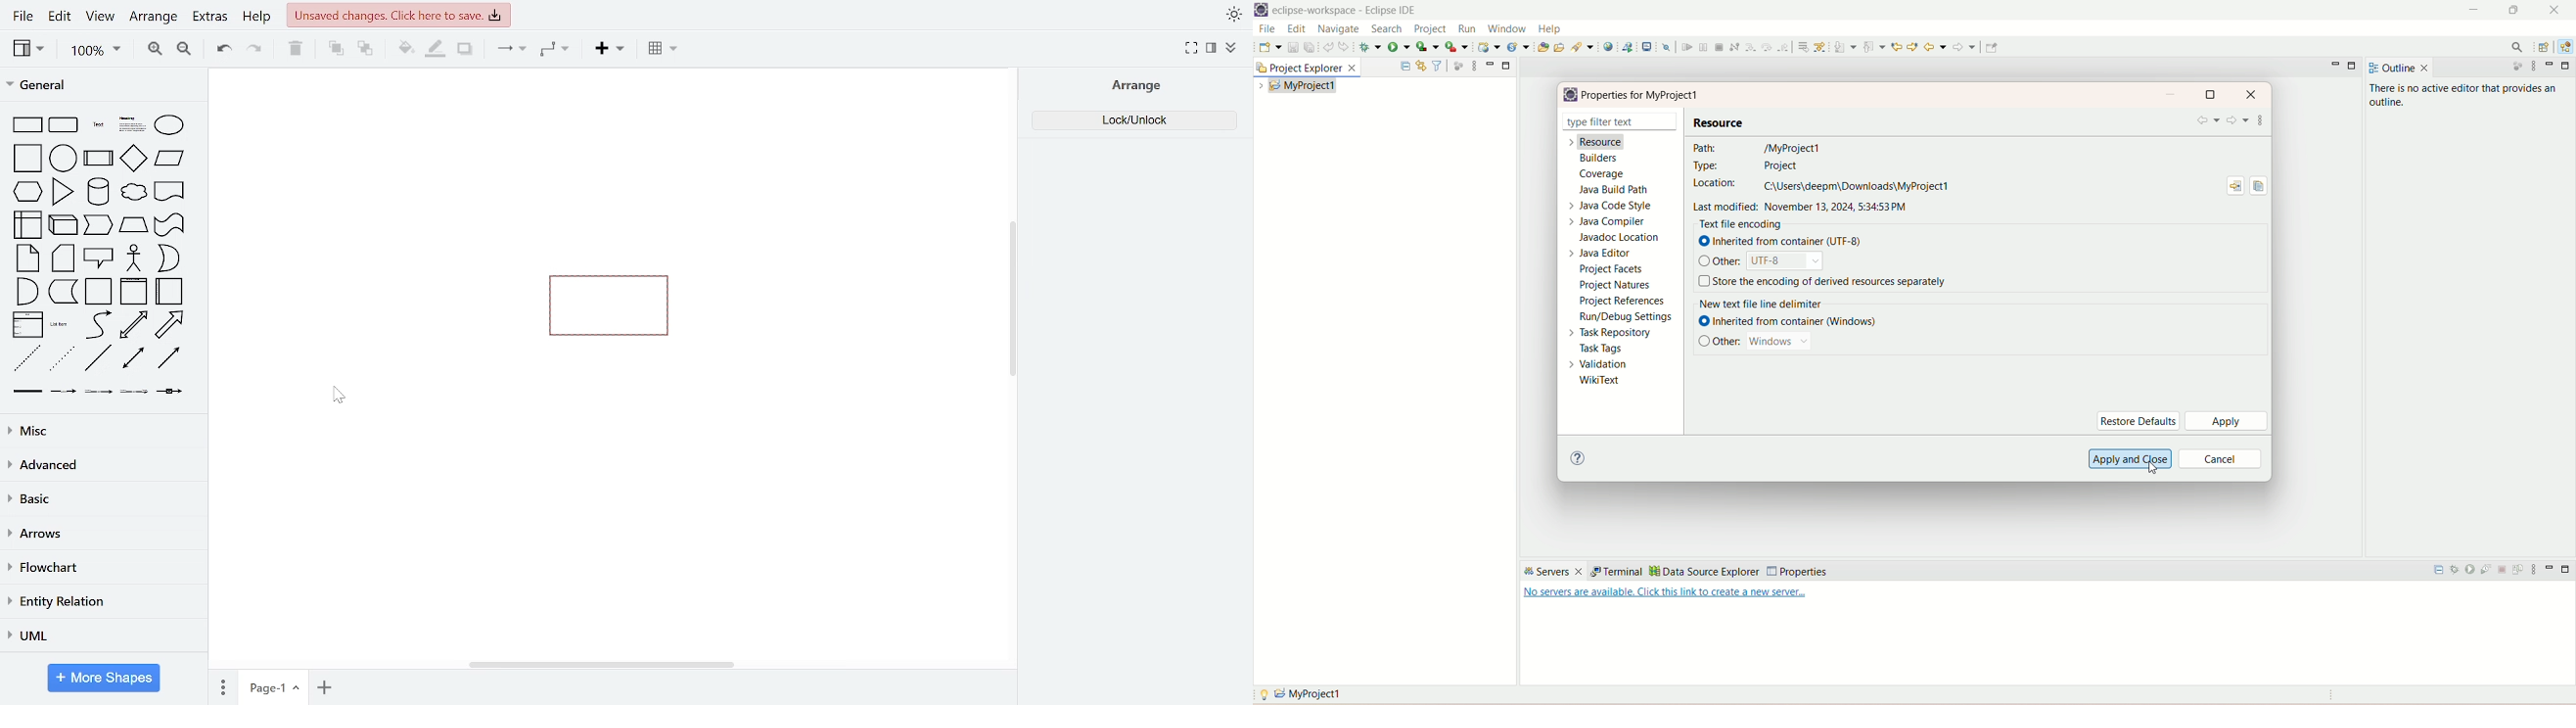 The height and width of the screenshot is (728, 2576). I want to click on circle, so click(64, 157).